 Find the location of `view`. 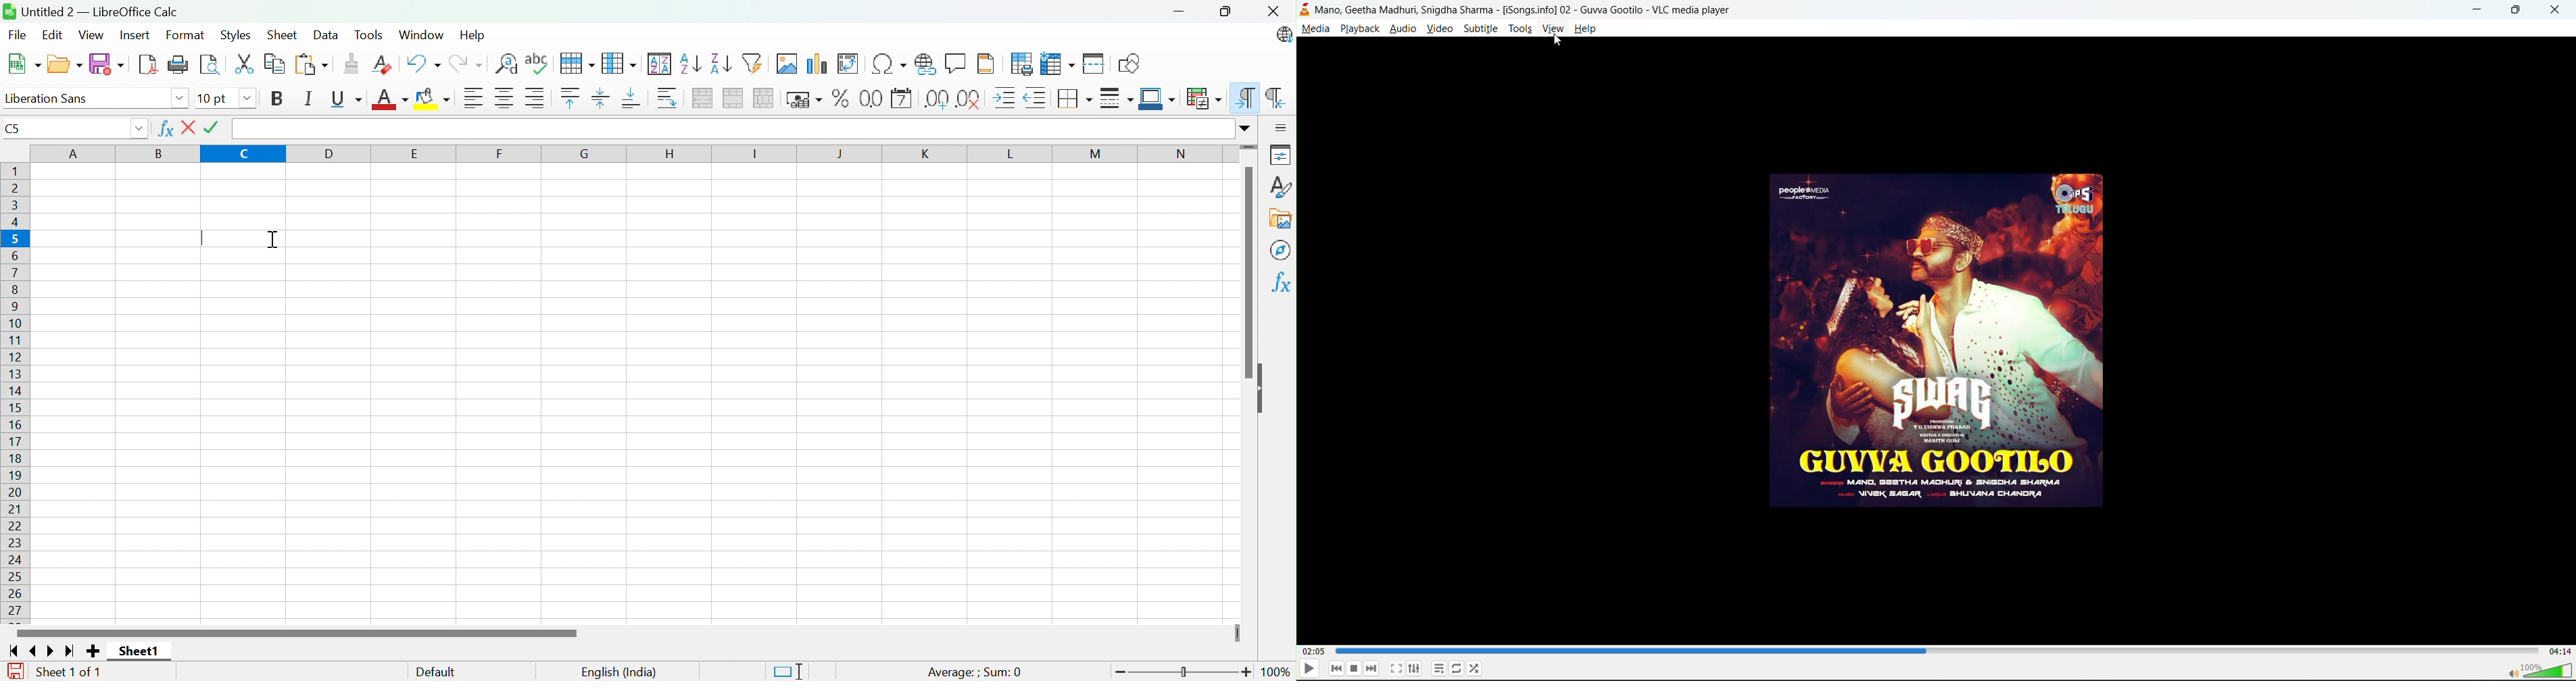

view is located at coordinates (1554, 28).